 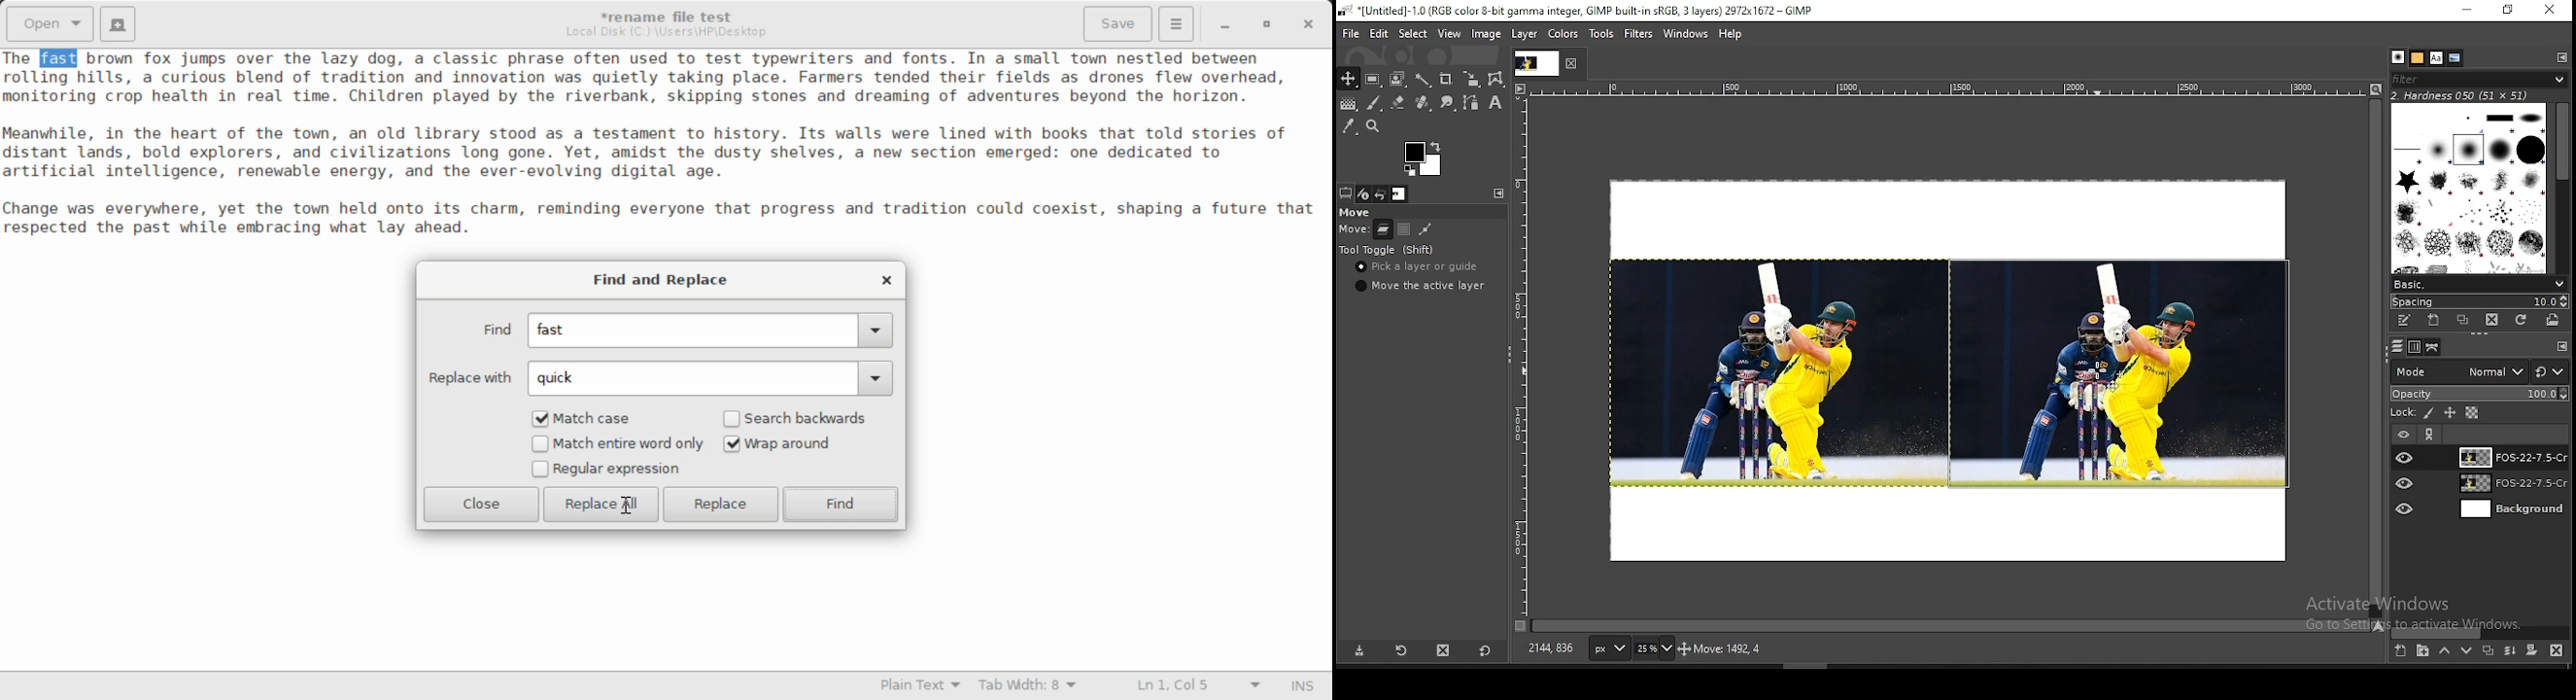 I want to click on Search backwards, so click(x=800, y=418).